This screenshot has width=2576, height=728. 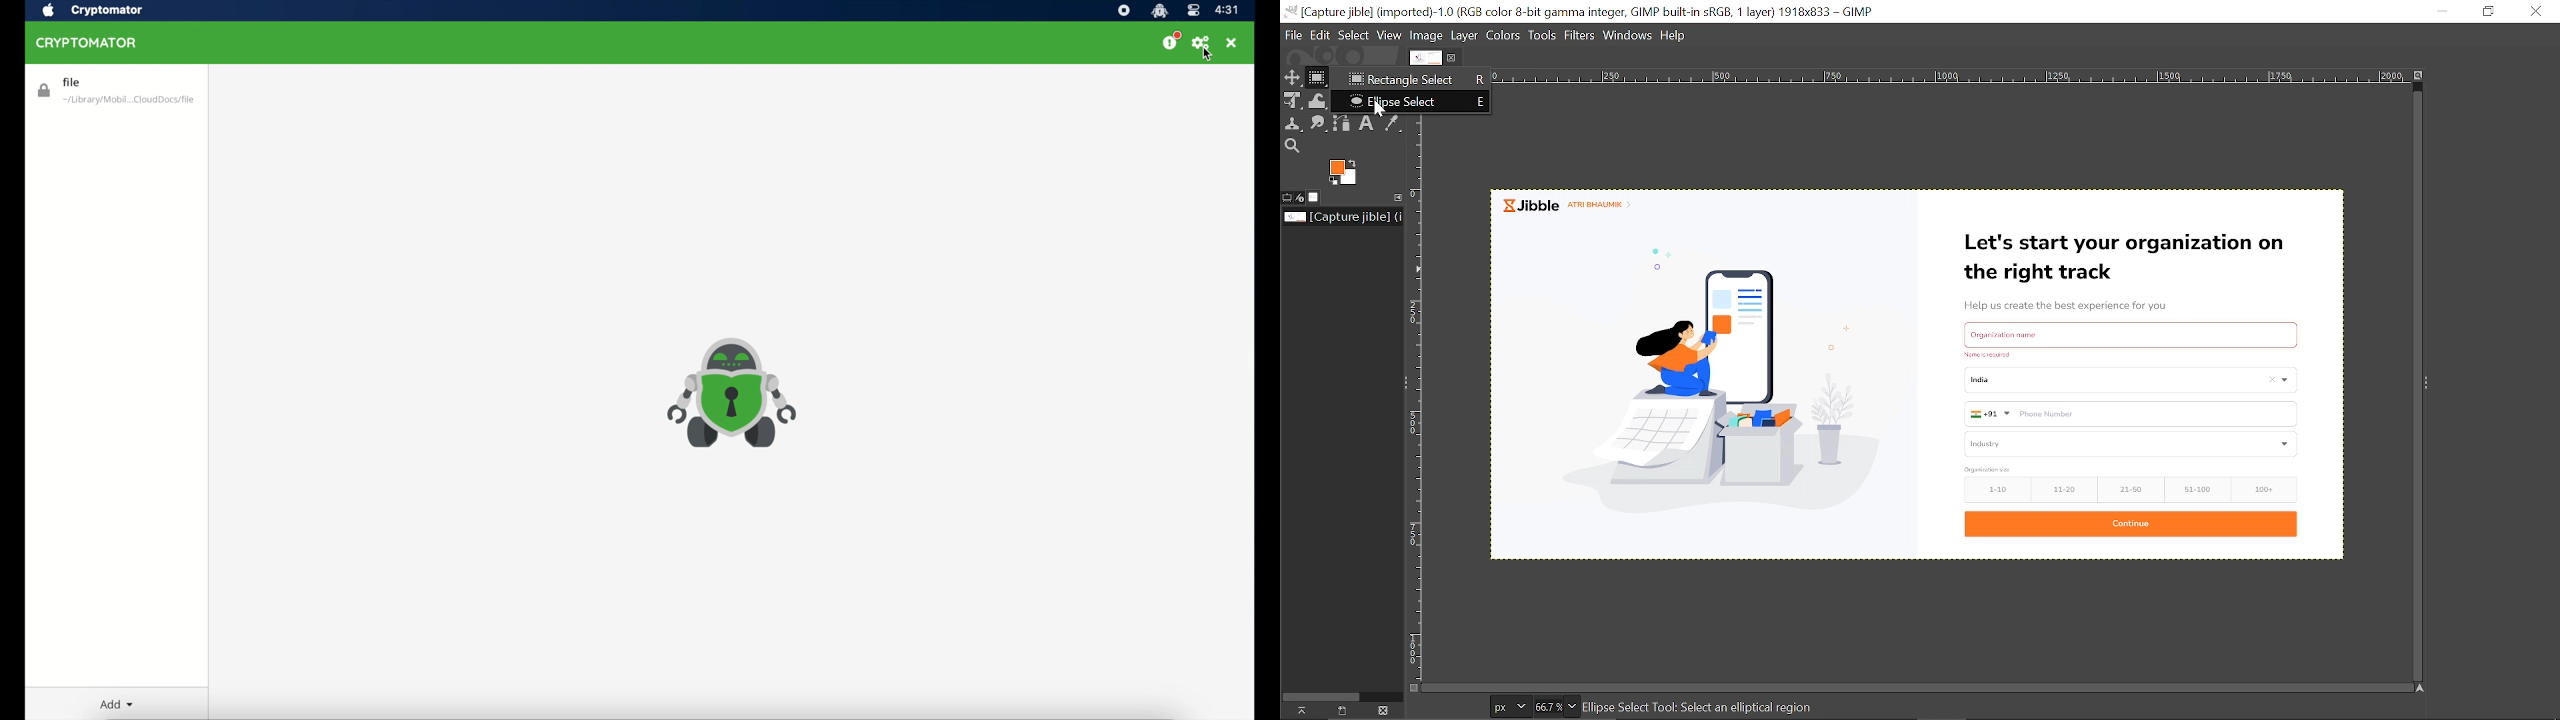 I want to click on The active background color, so click(x=1349, y=173).